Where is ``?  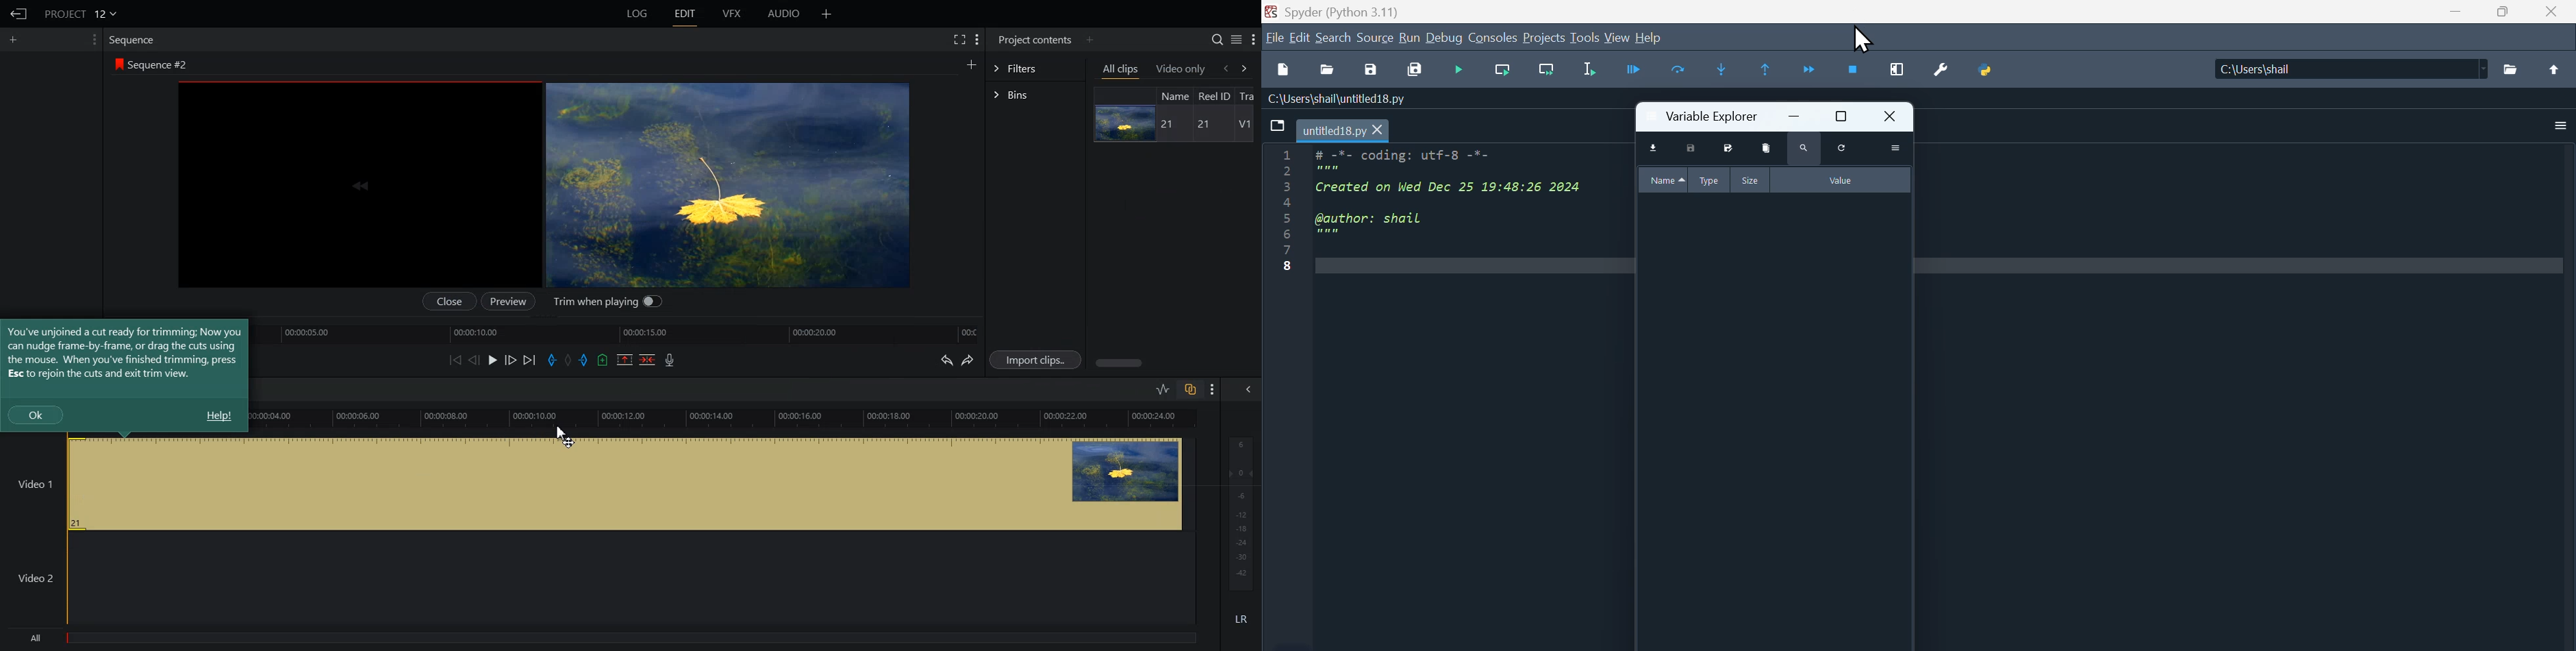  is located at coordinates (1374, 38).